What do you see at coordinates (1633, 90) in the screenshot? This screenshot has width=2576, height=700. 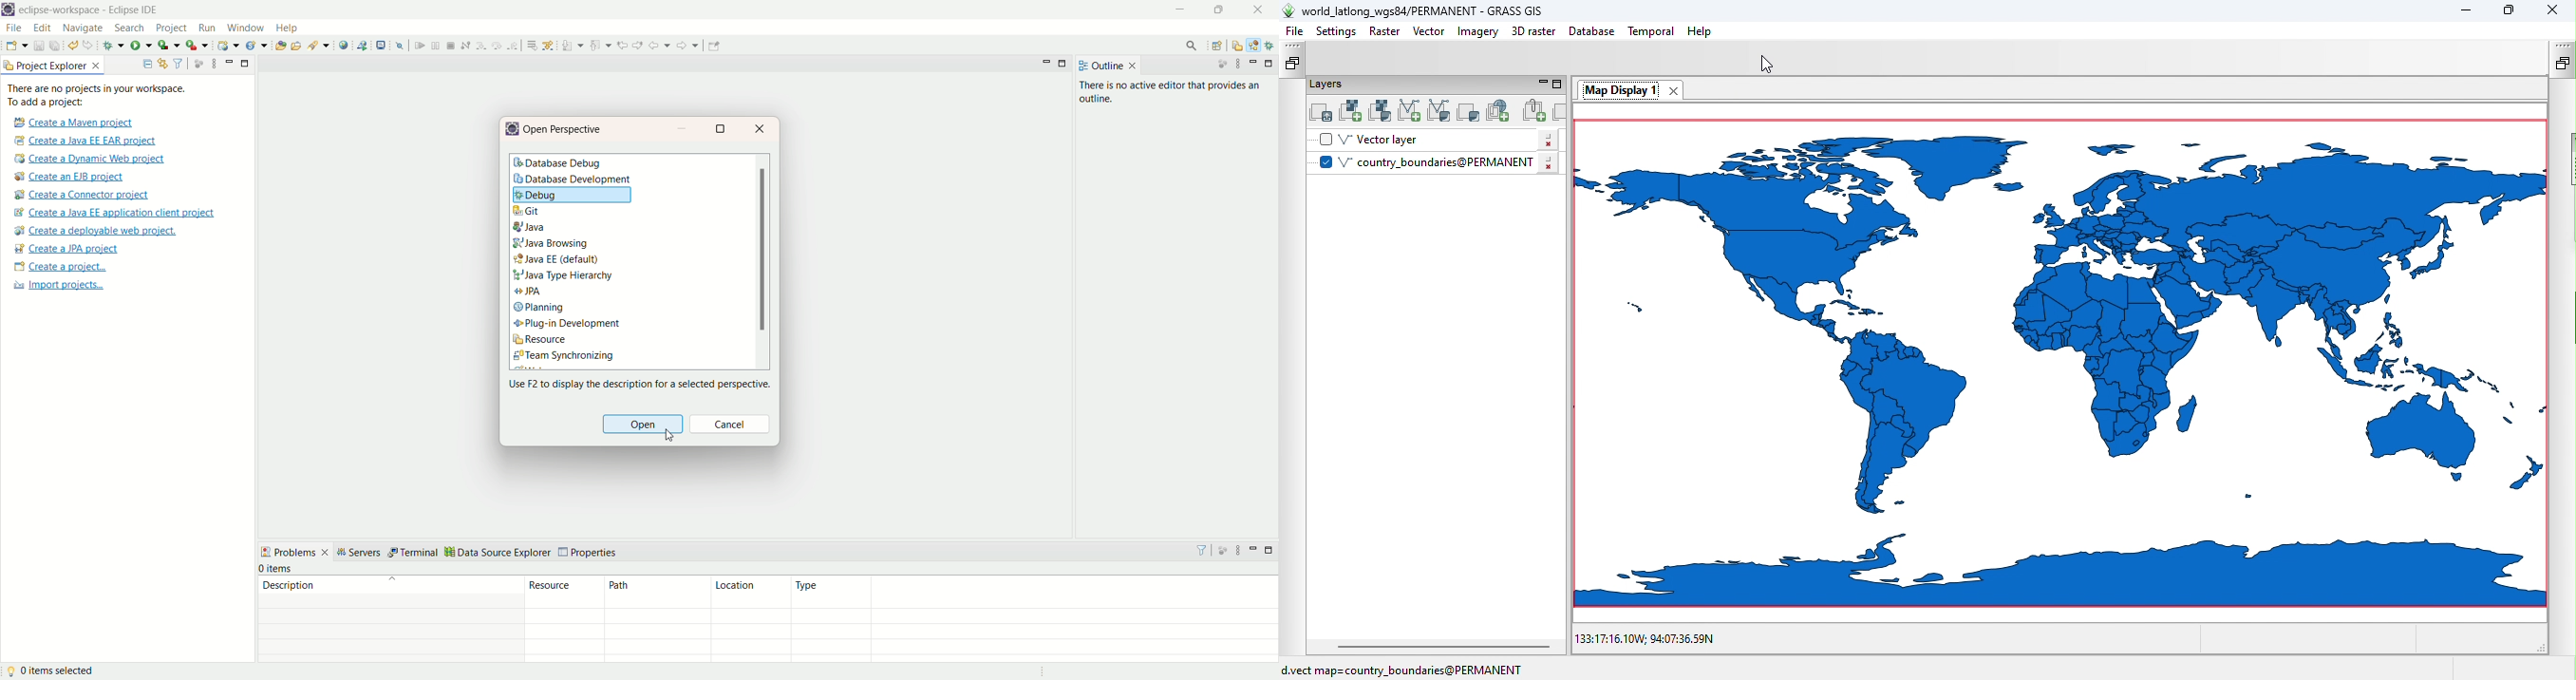 I see `Map Display 1` at bounding box center [1633, 90].